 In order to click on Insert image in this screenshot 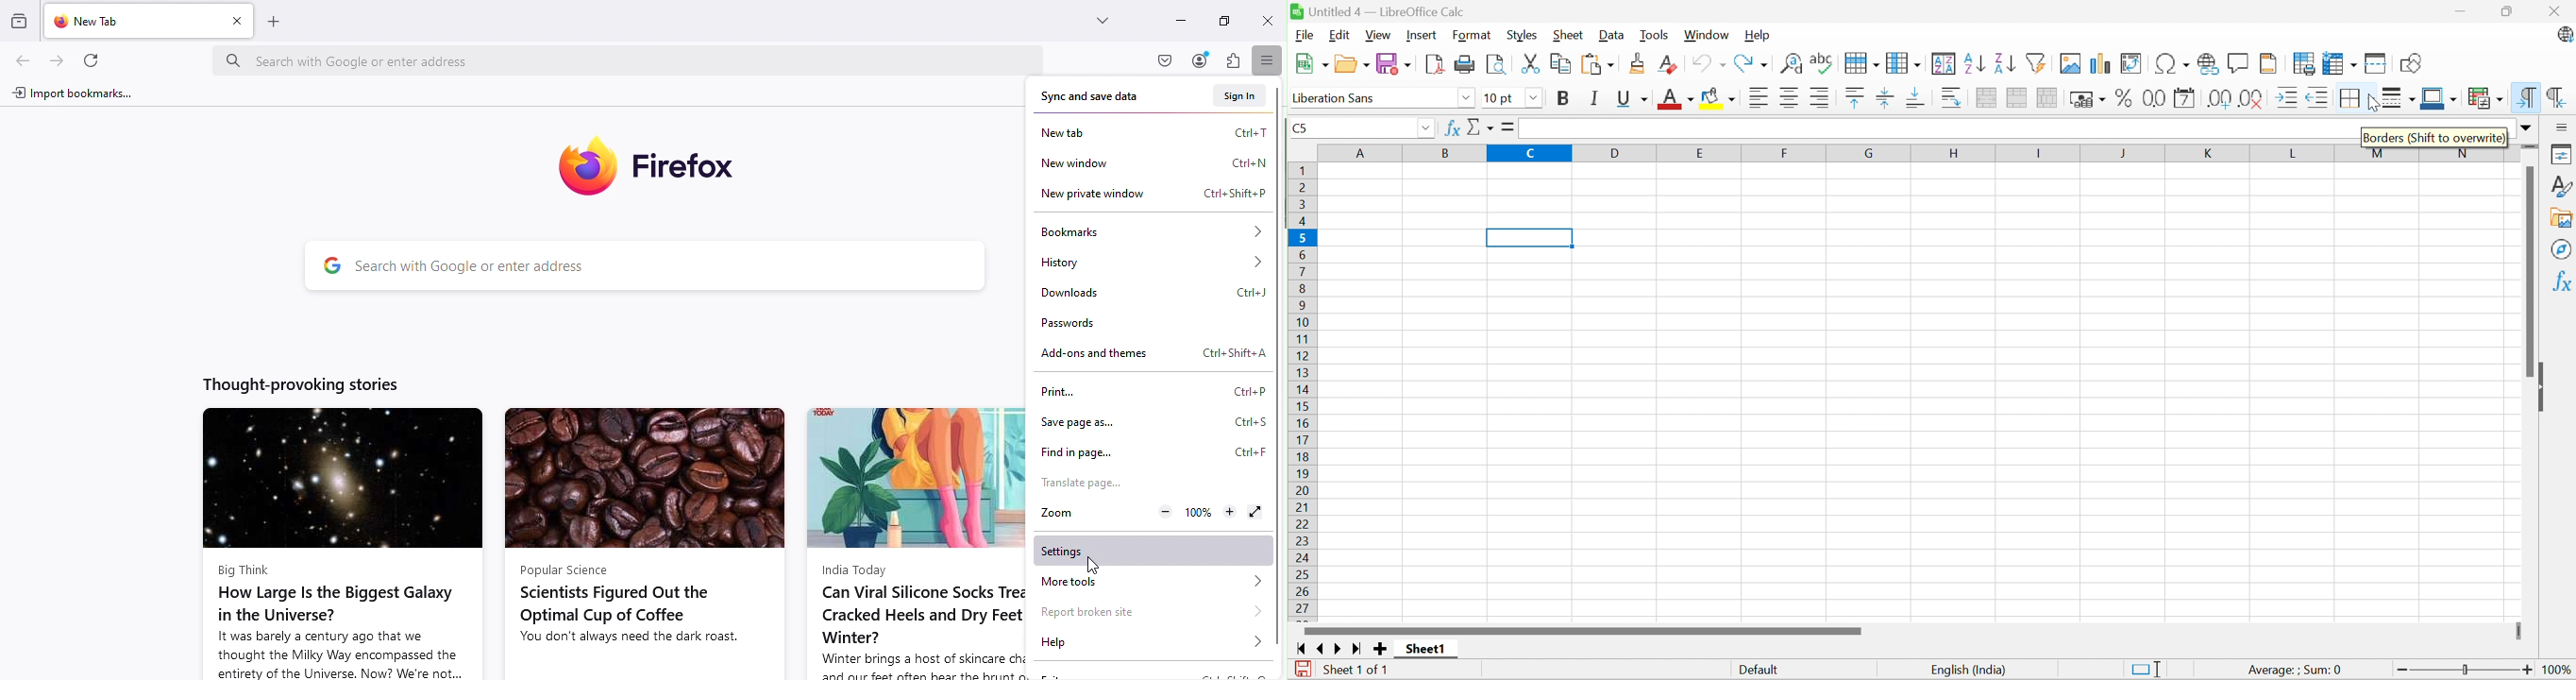, I will do `click(2071, 64)`.